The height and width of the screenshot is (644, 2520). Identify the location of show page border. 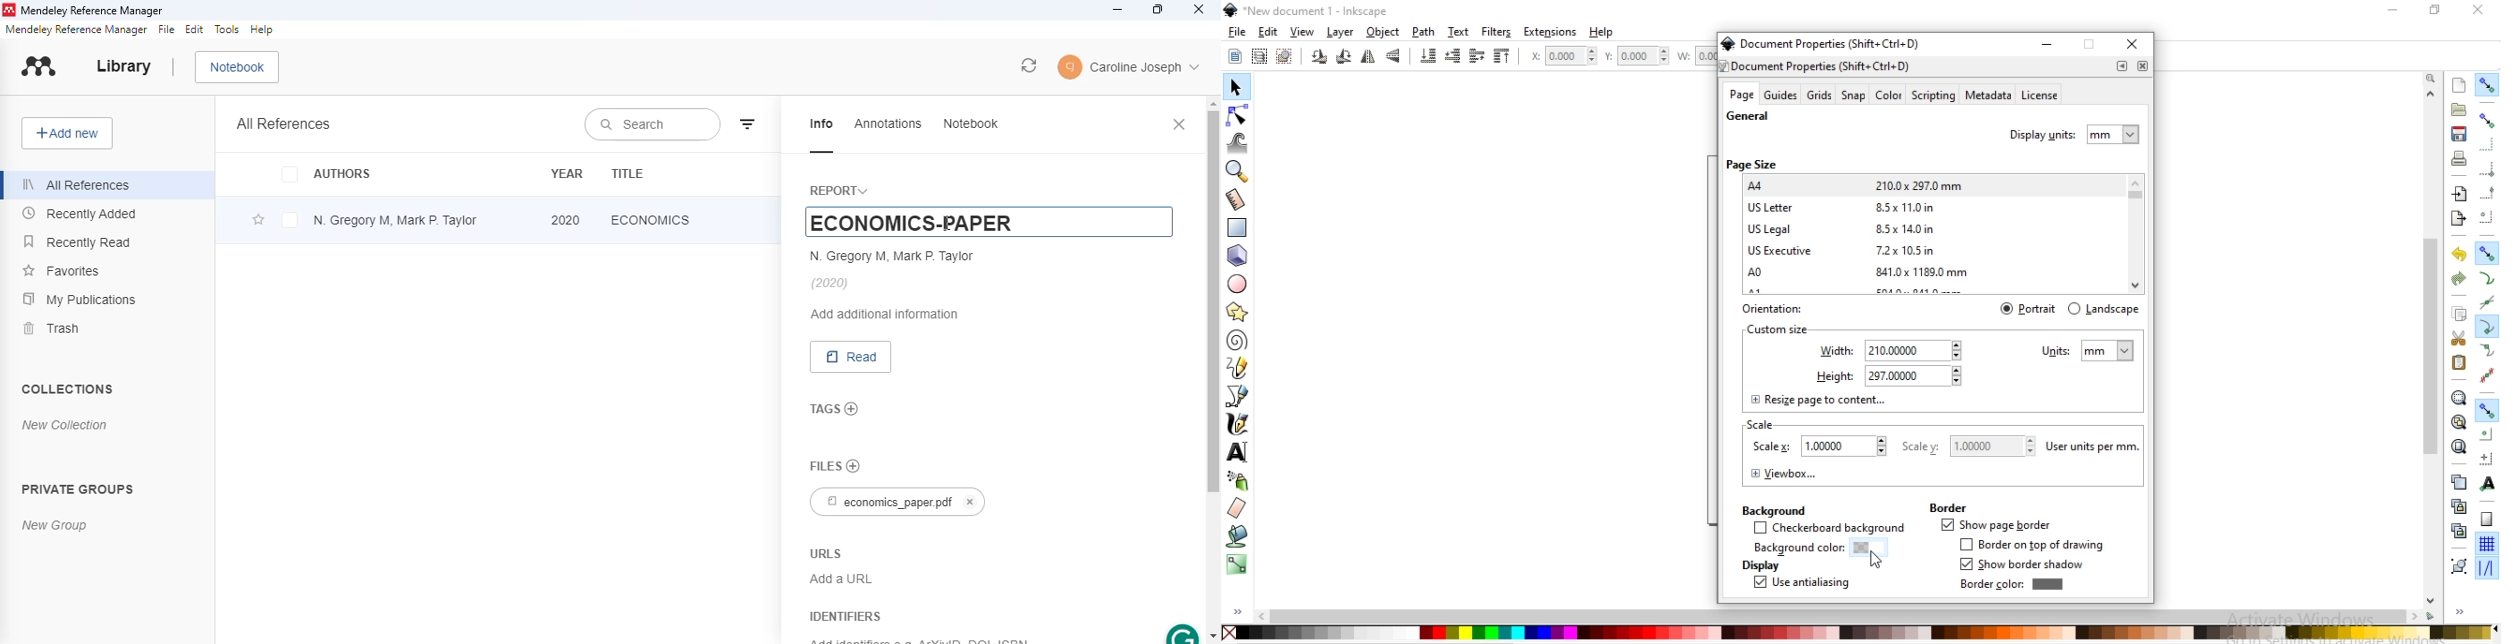
(1995, 526).